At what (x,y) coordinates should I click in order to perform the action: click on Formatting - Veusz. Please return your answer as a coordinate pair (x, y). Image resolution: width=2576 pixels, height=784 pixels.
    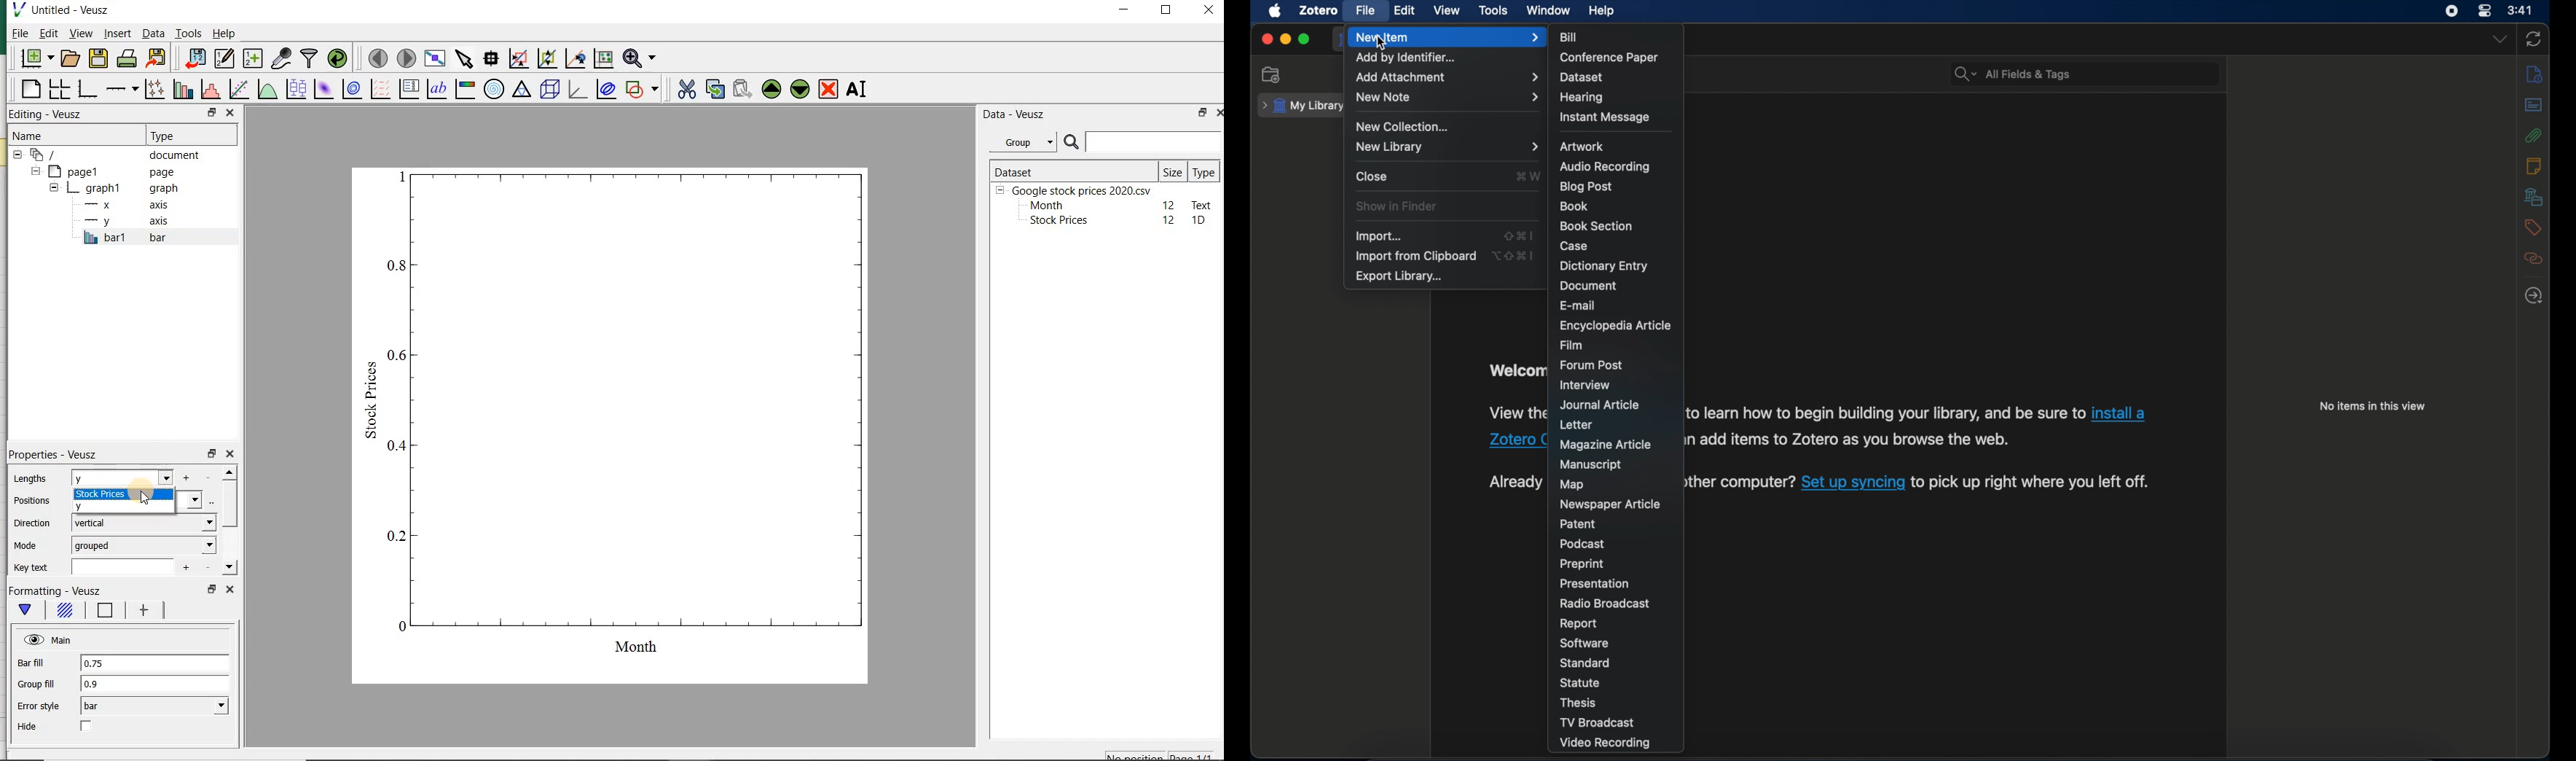
    Looking at the image, I should click on (59, 589).